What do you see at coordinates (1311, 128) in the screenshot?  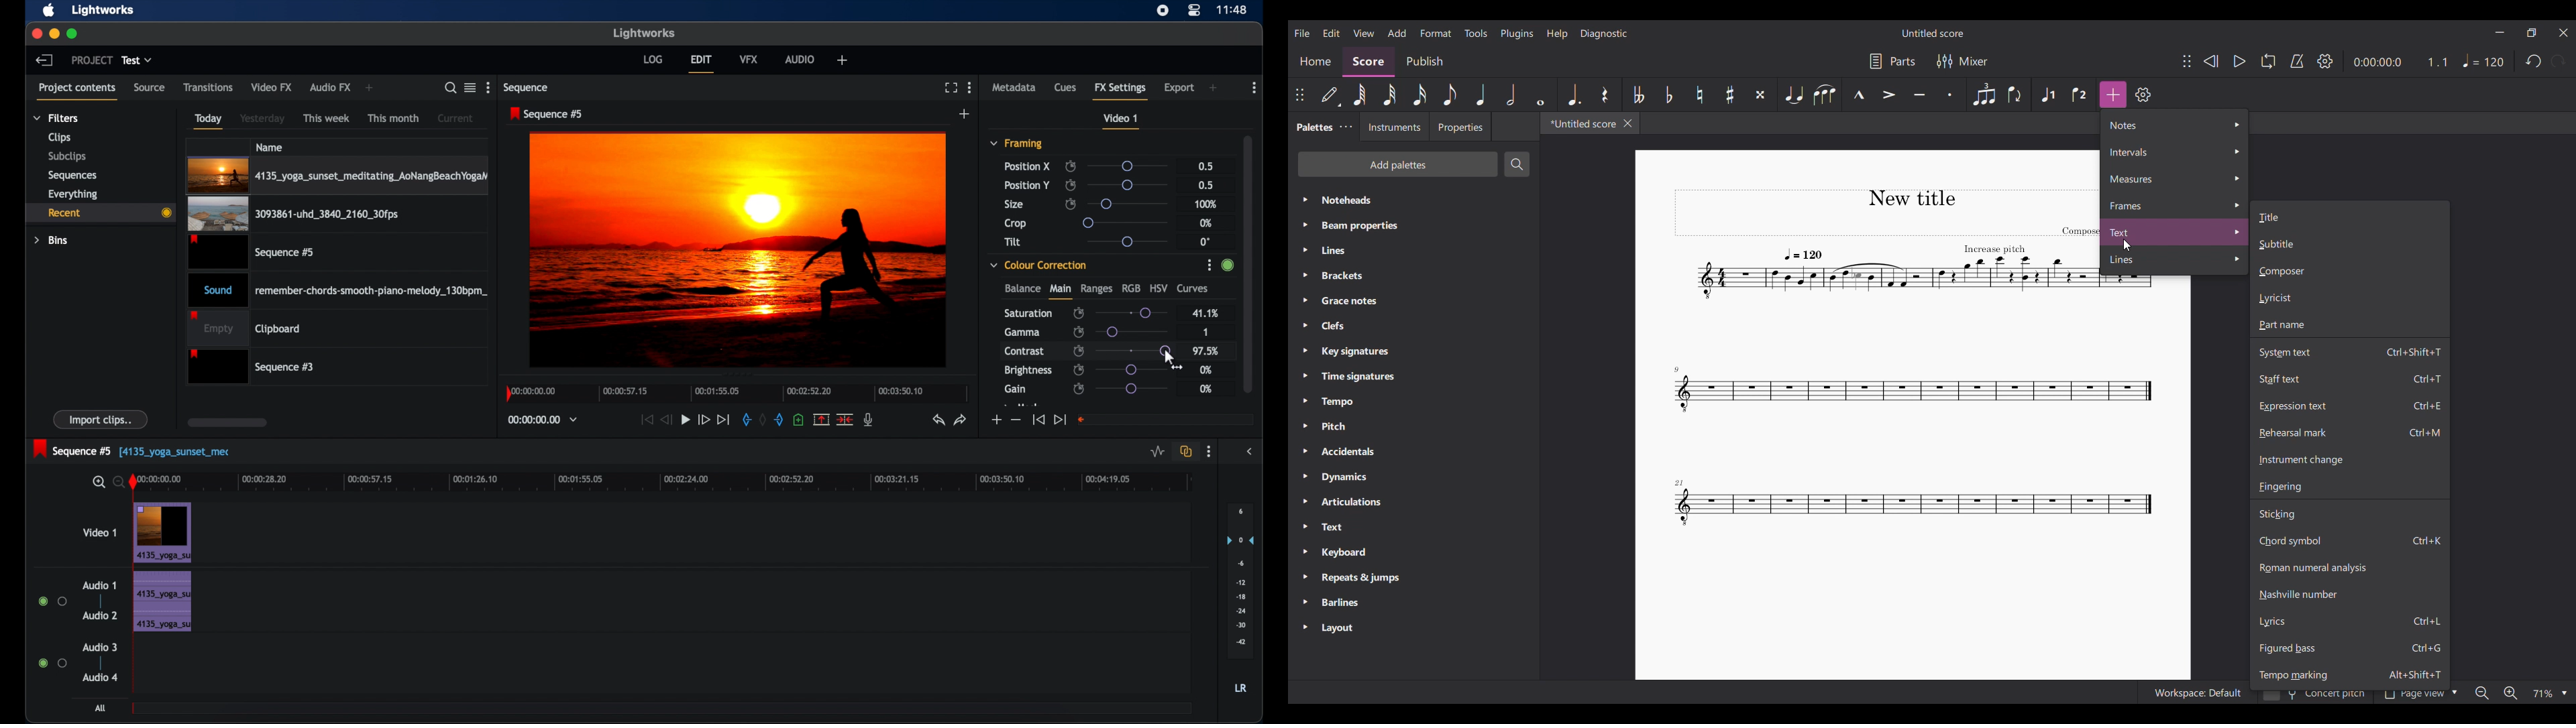 I see `Palettes` at bounding box center [1311, 128].